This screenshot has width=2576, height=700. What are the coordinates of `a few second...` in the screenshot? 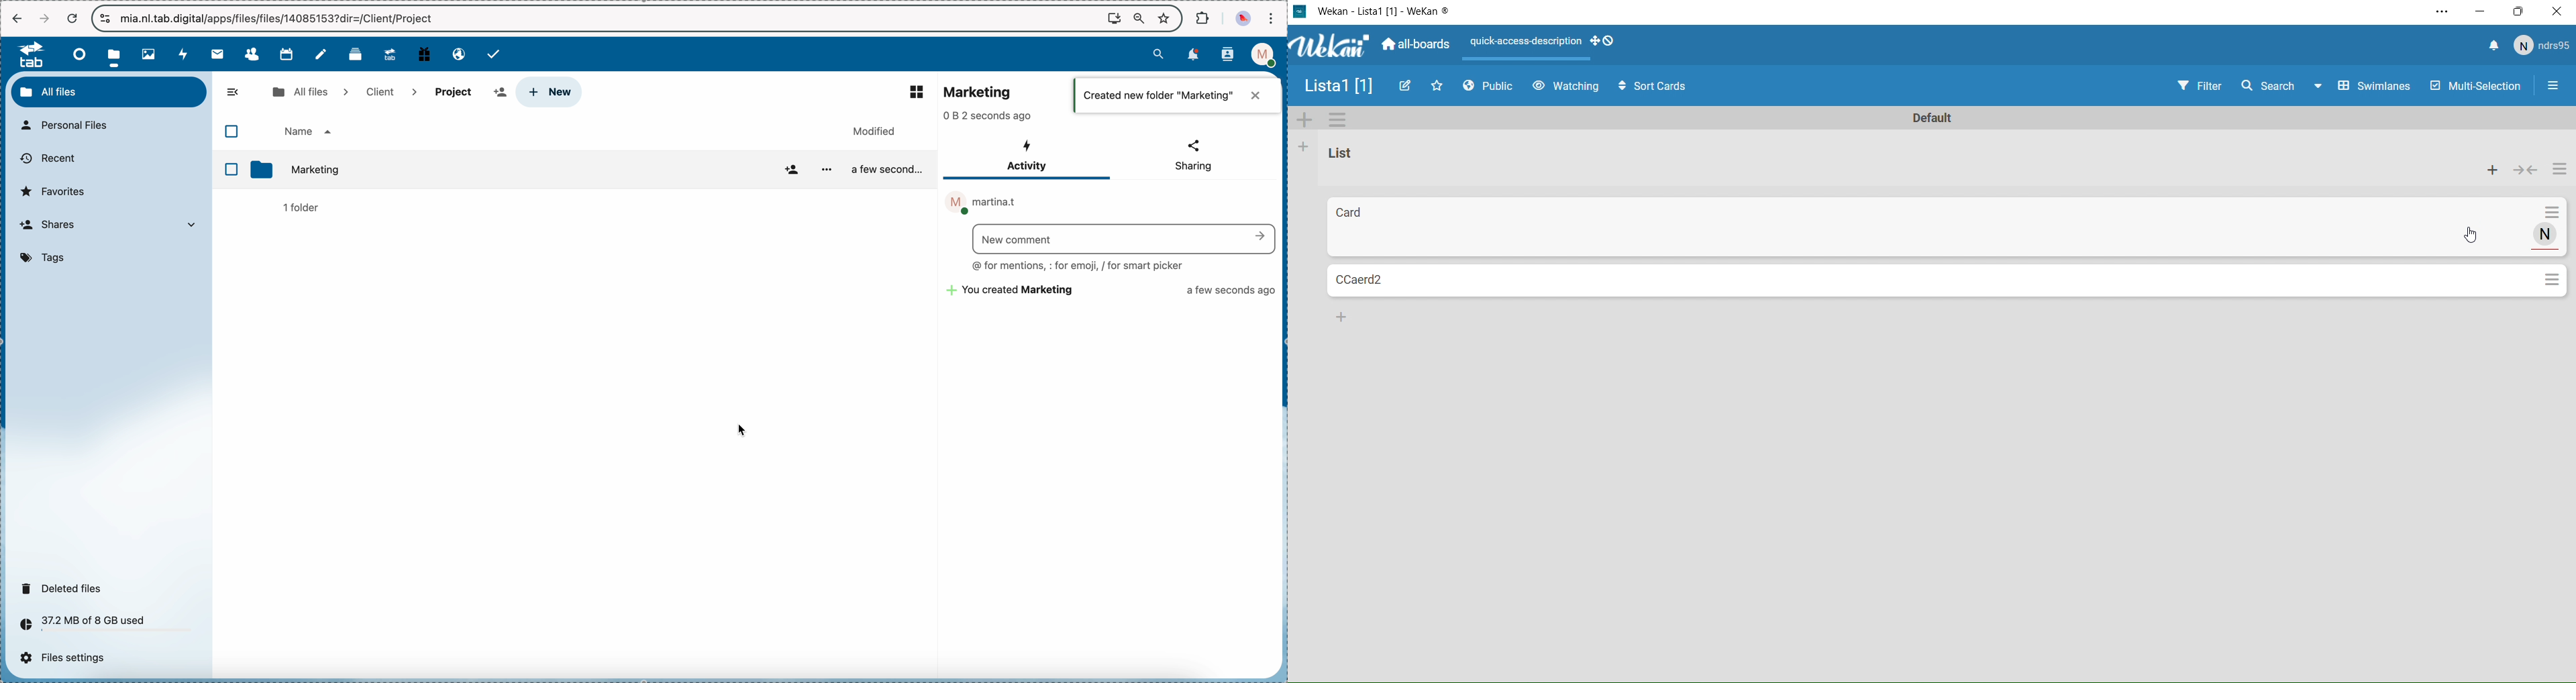 It's located at (889, 169).